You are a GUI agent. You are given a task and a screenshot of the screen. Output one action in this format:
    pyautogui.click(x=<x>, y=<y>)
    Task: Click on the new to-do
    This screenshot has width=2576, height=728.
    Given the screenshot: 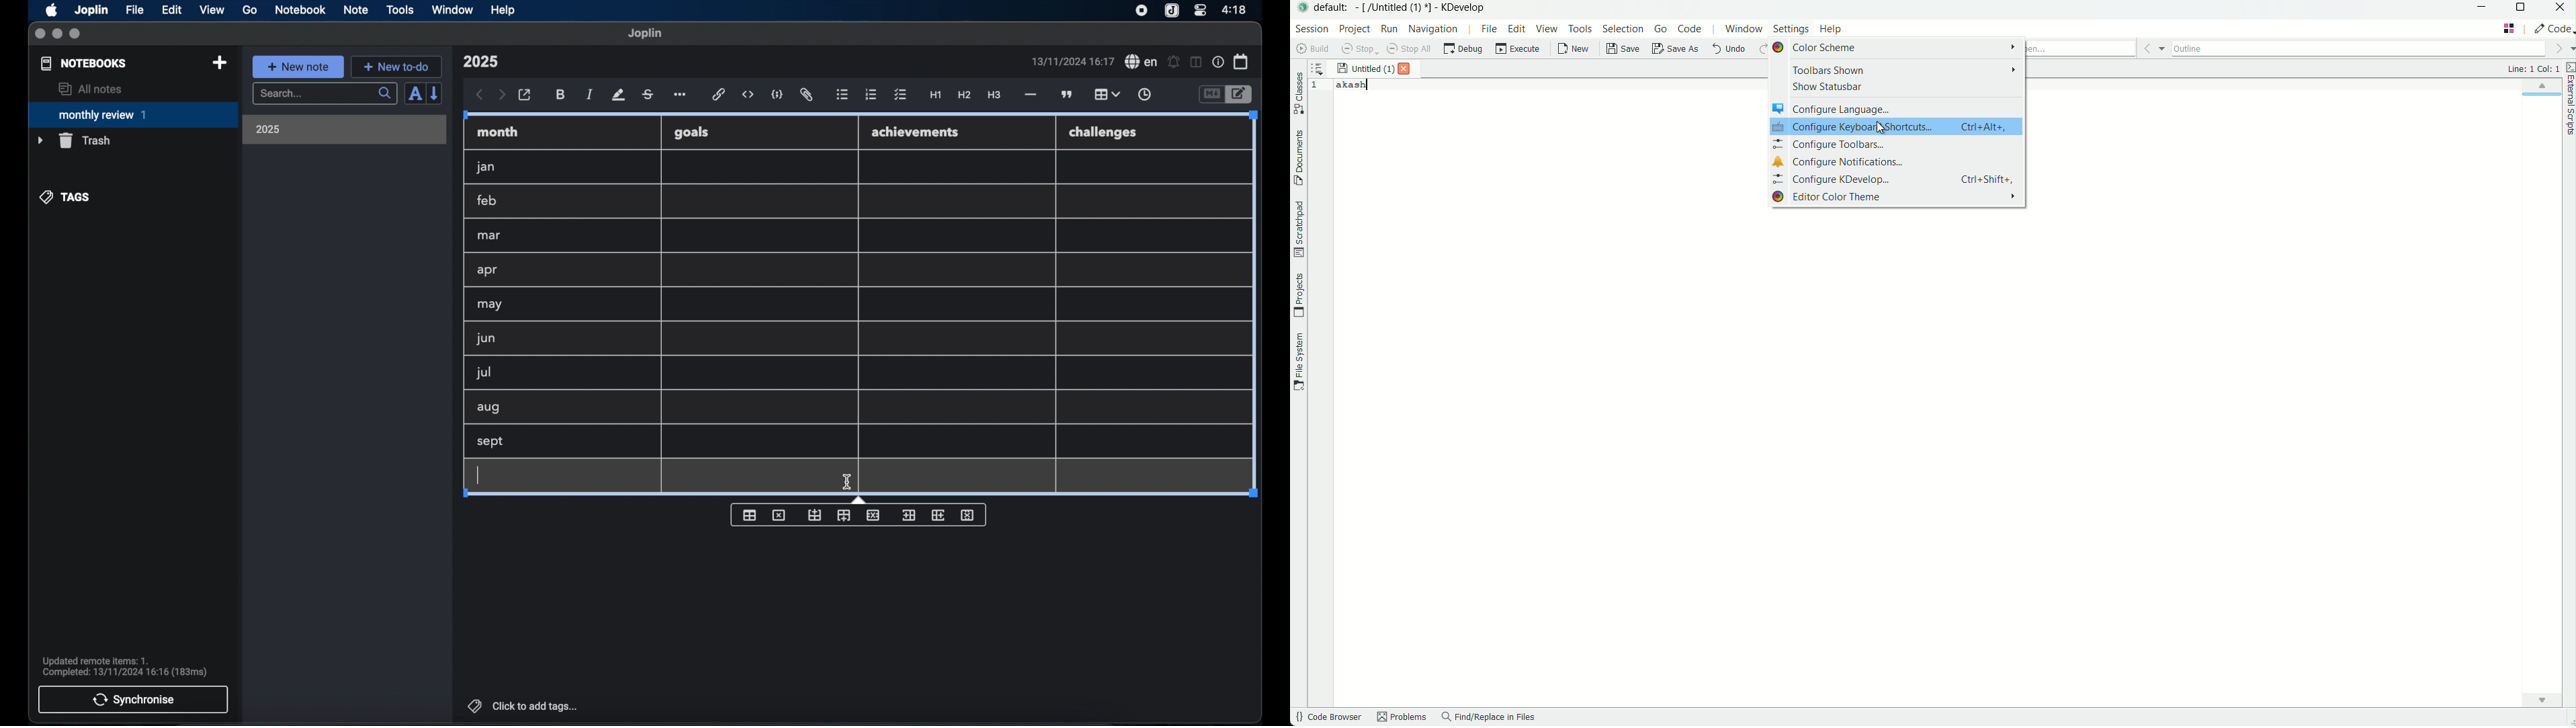 What is the action you would take?
    pyautogui.click(x=397, y=67)
    